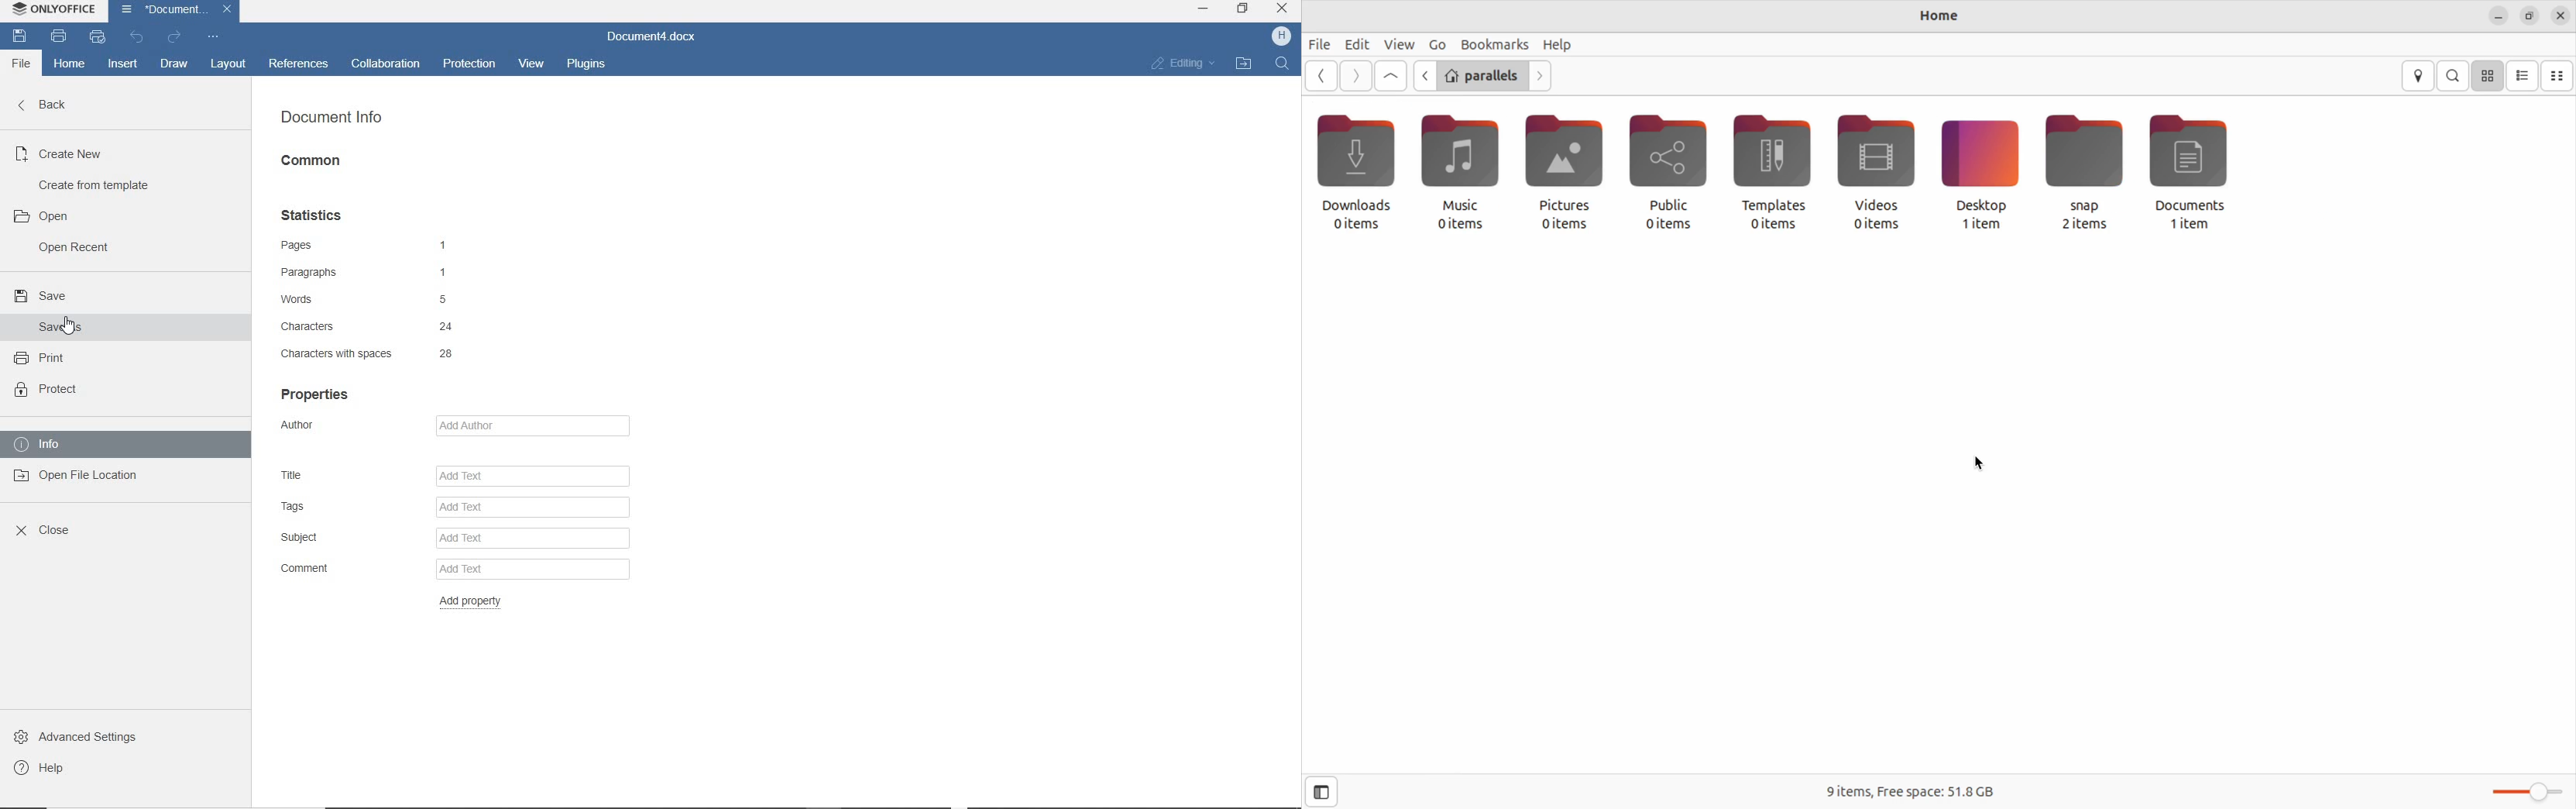  Describe the element at coordinates (531, 63) in the screenshot. I see `view` at that location.